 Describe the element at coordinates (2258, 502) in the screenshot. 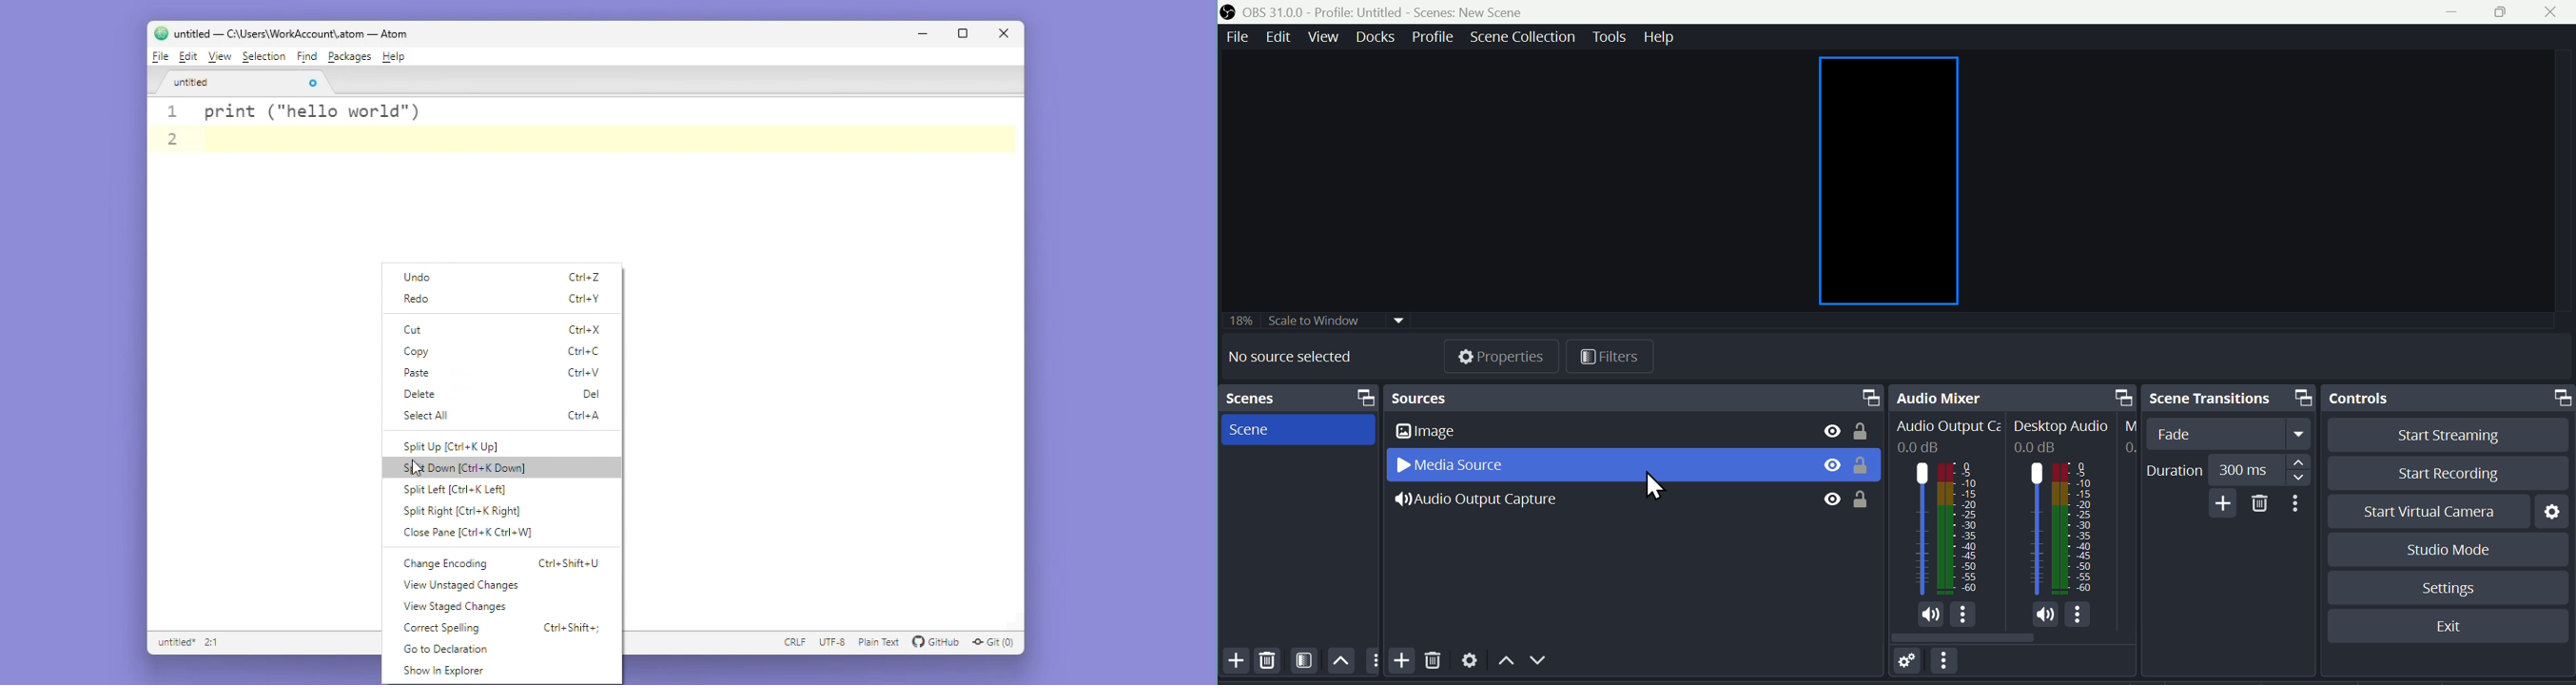

I see `Delete` at that location.